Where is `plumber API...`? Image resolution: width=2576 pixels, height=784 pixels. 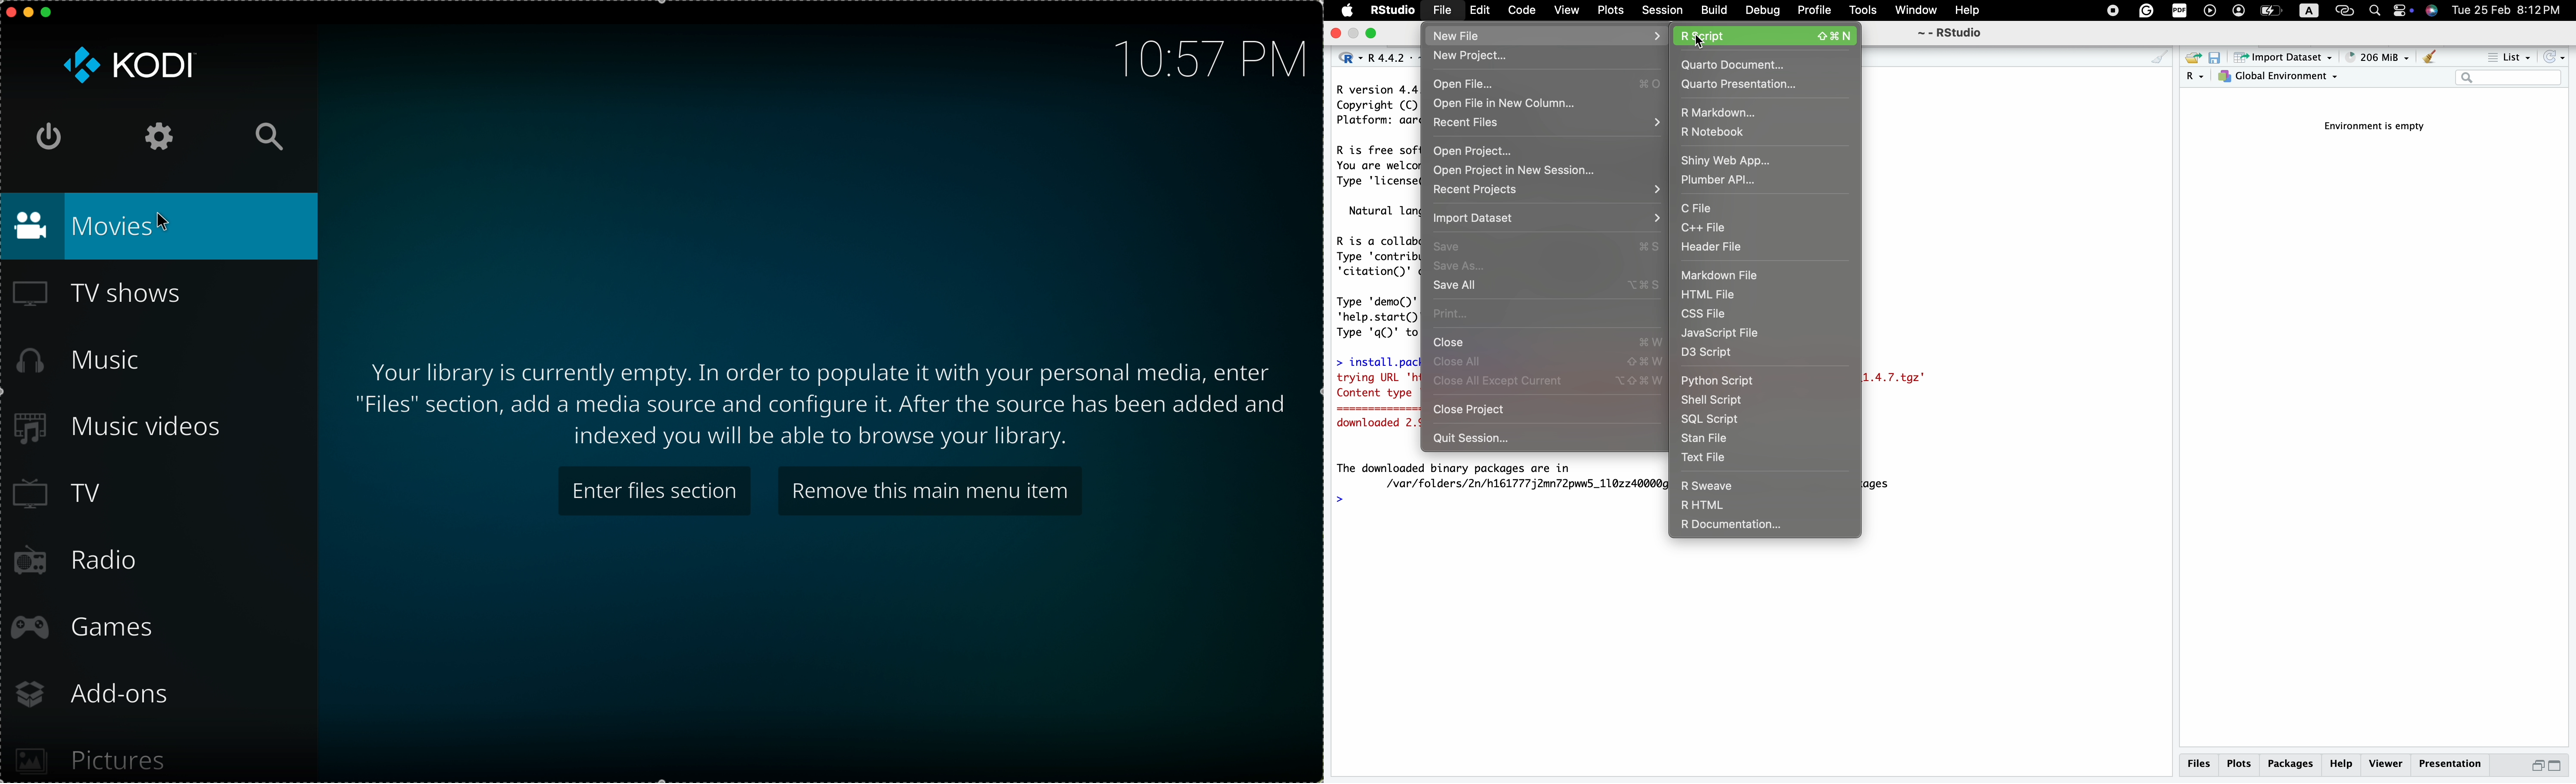
plumber API... is located at coordinates (1728, 182).